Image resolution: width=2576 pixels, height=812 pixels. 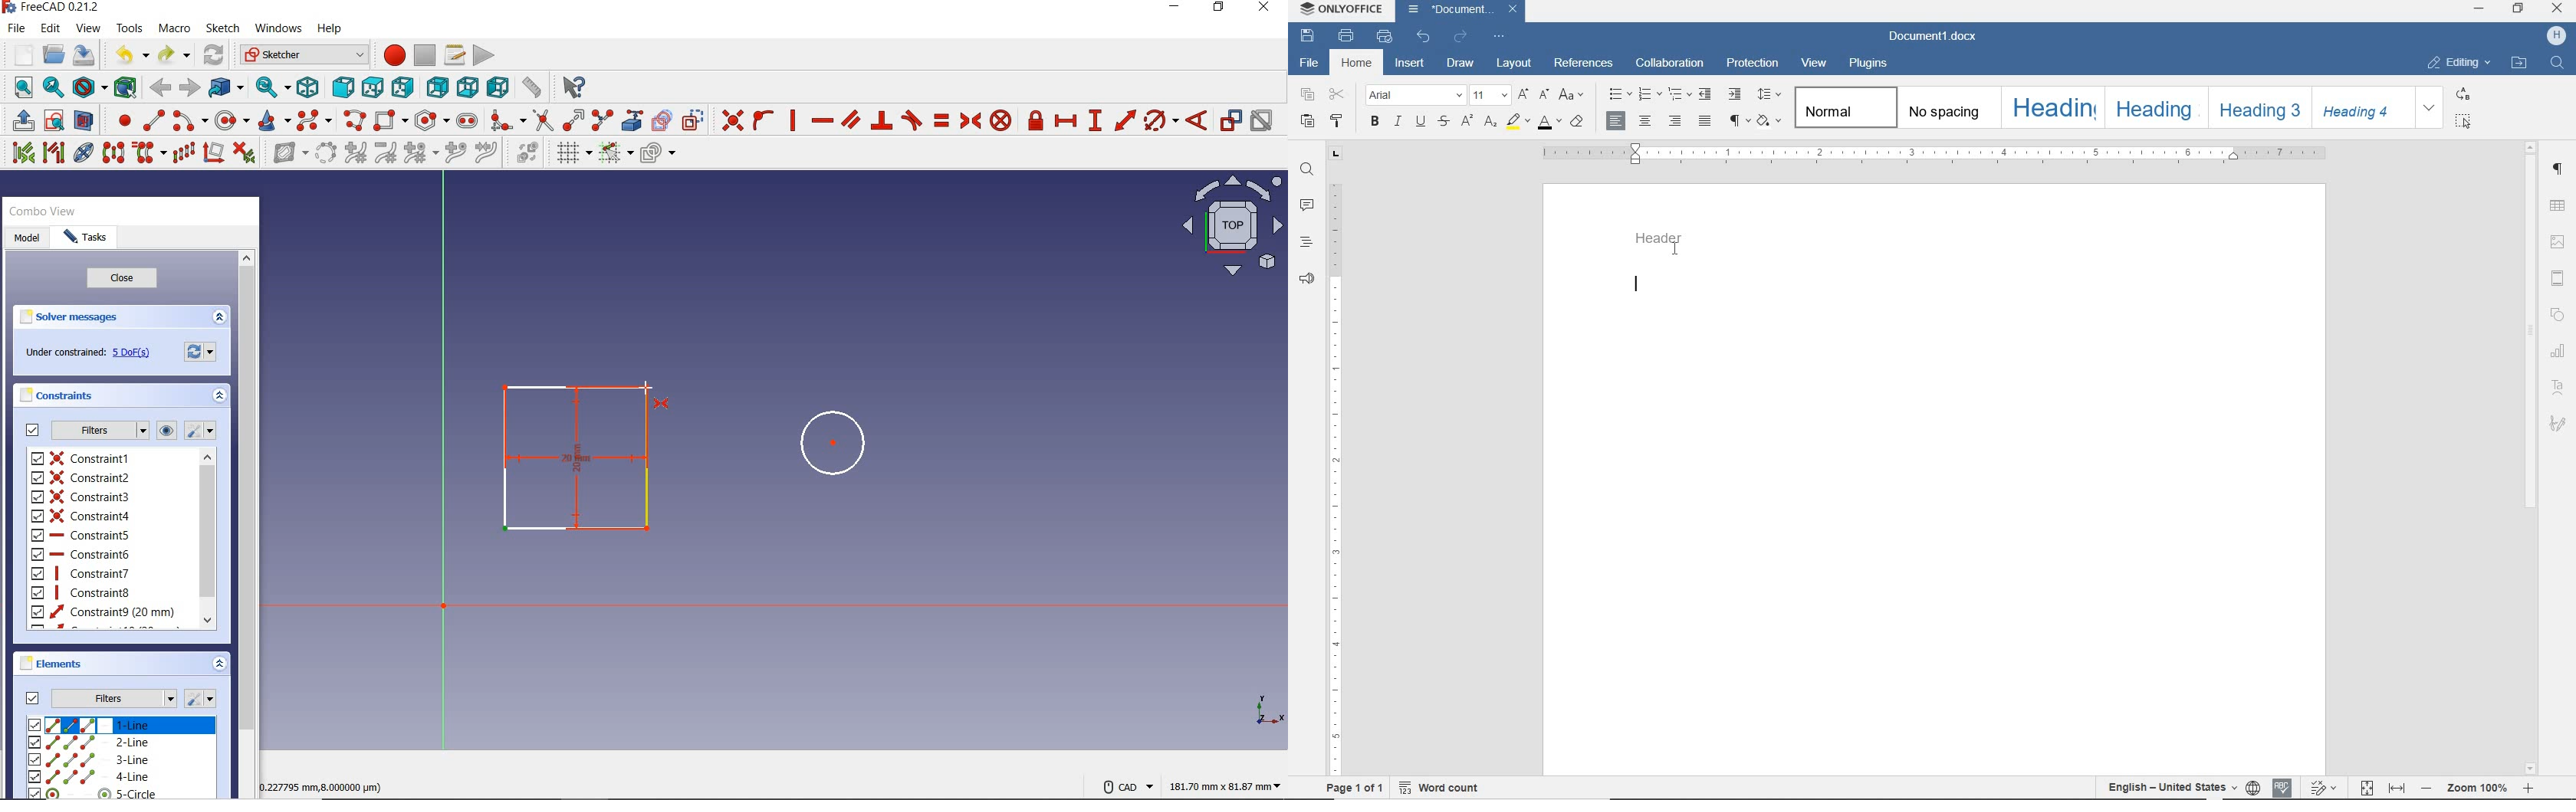 I want to click on create slot, so click(x=470, y=123).